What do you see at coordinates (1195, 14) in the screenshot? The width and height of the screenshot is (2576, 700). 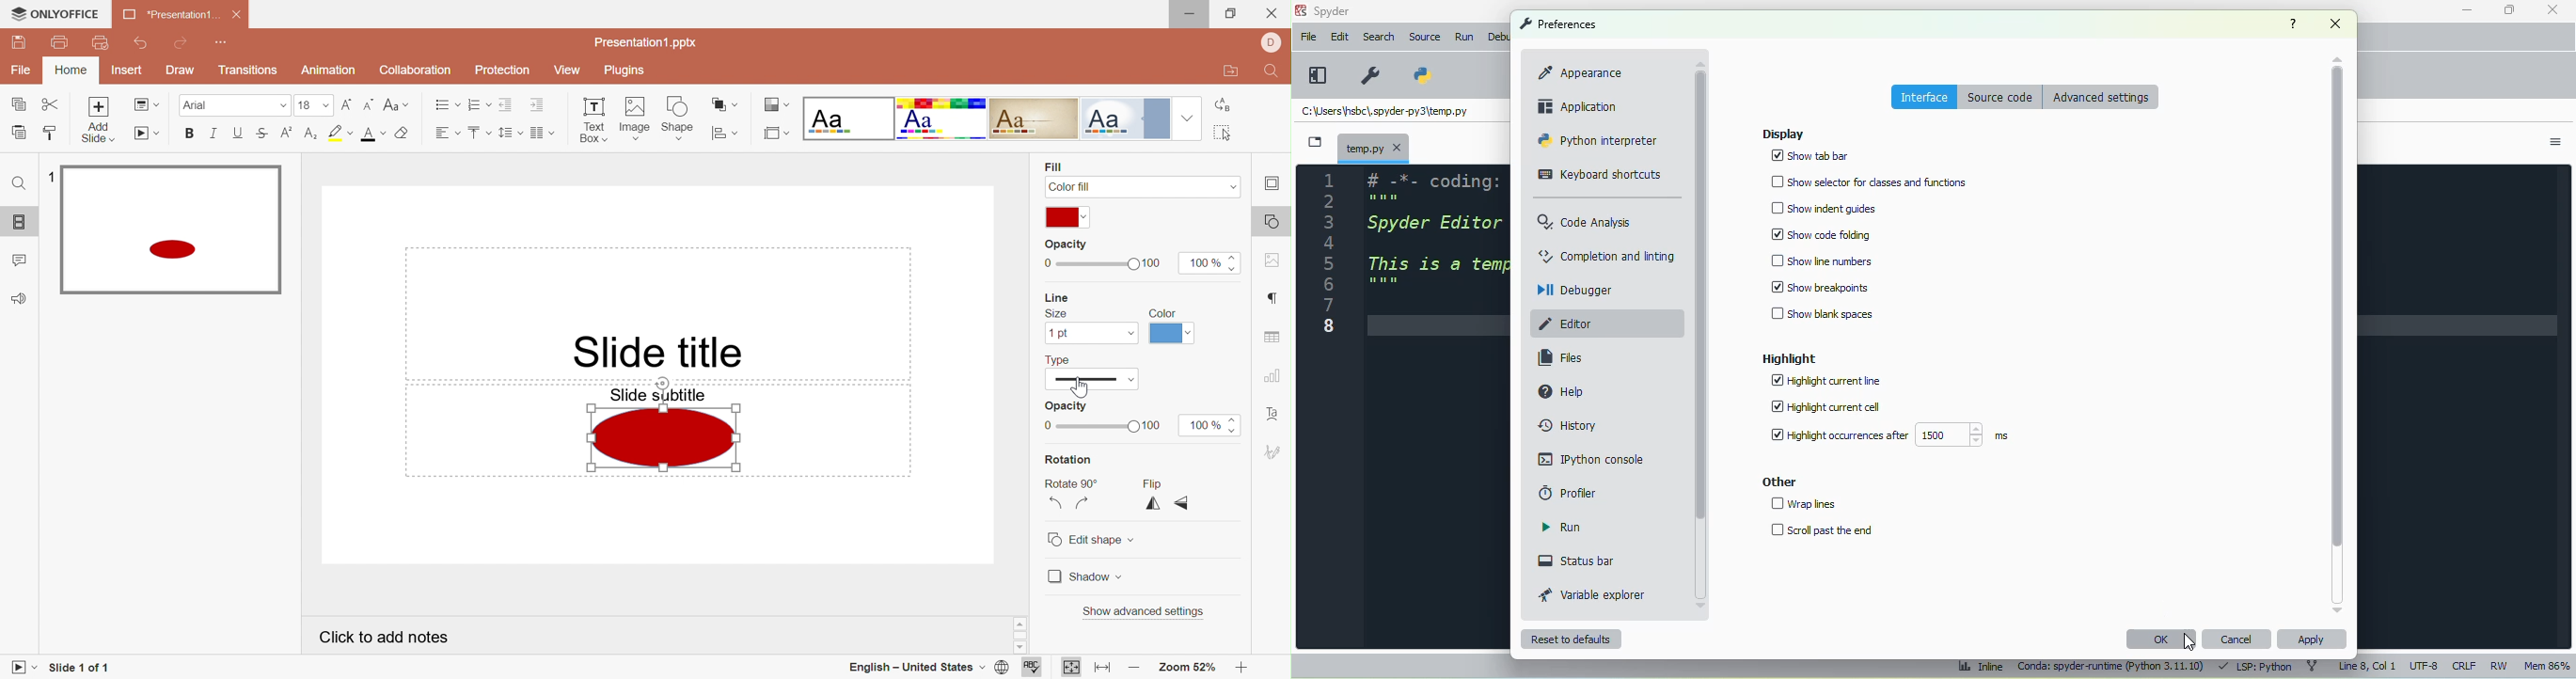 I see `Minimize` at bounding box center [1195, 14].